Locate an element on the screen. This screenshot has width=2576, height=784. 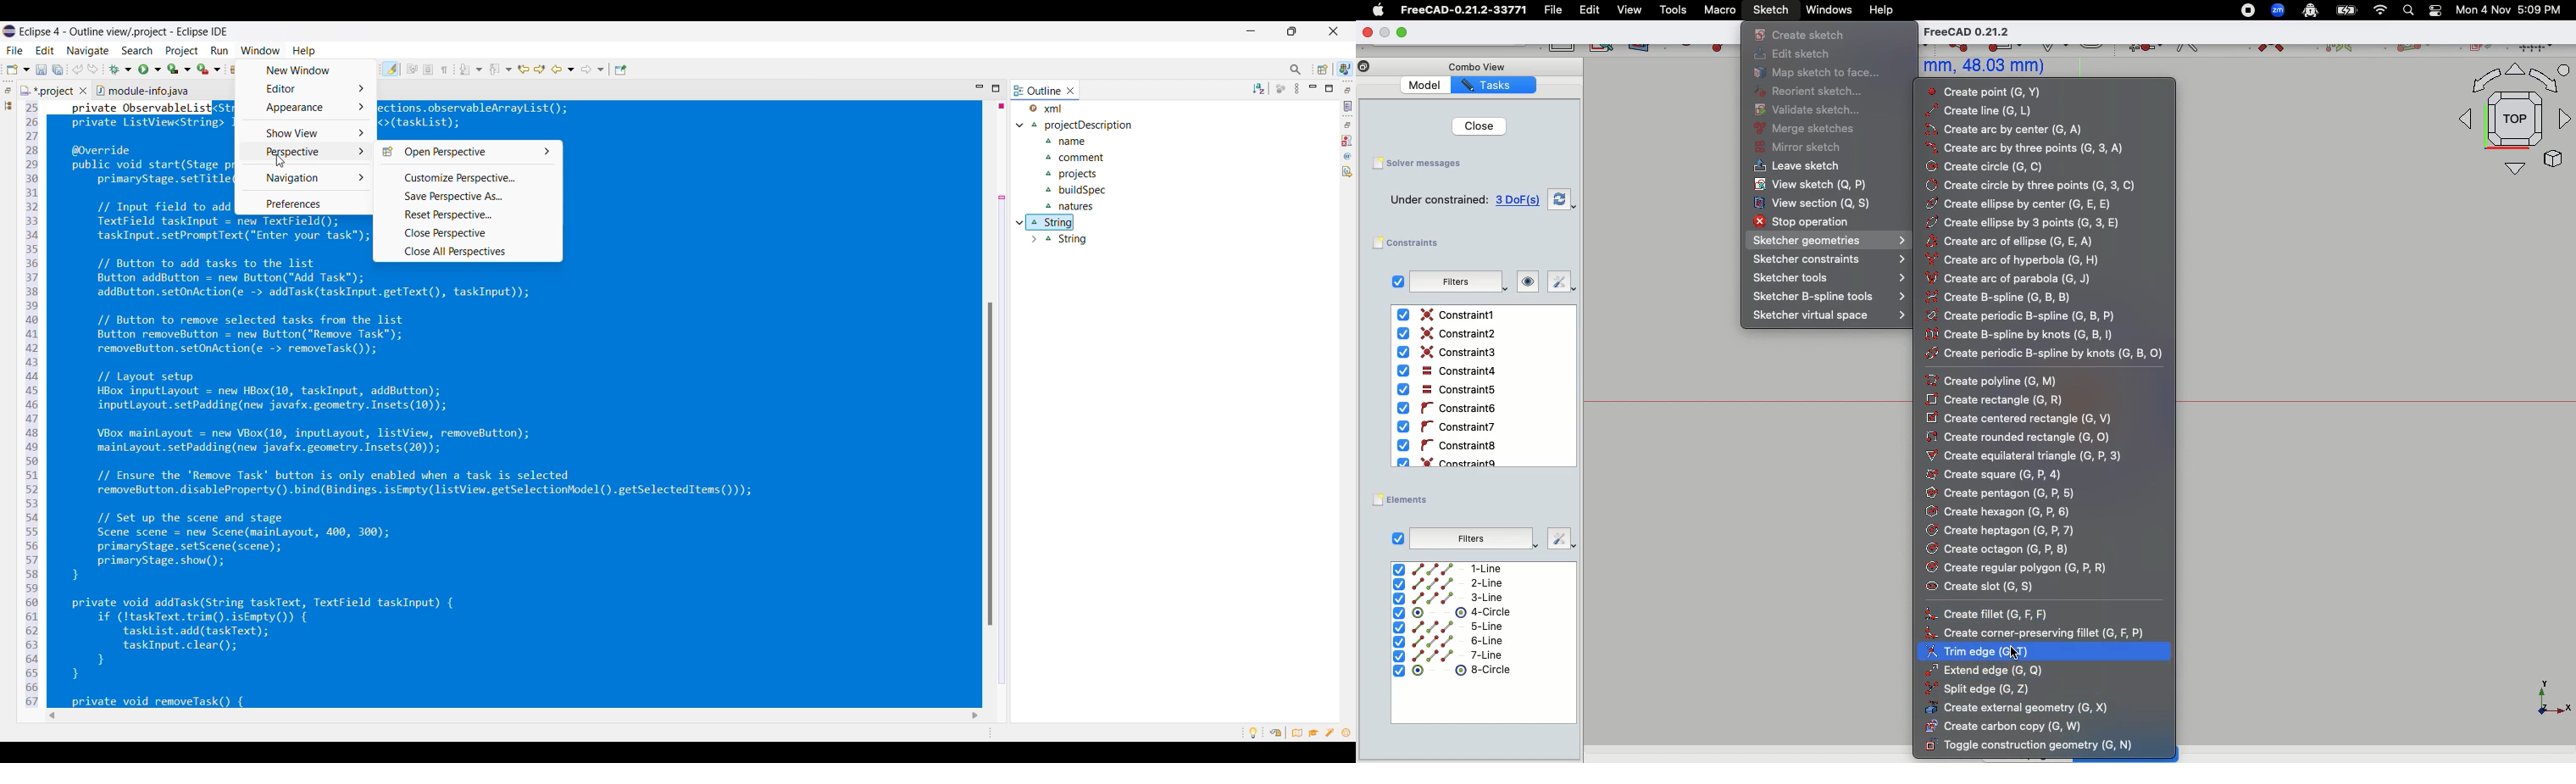
Contraint3 is located at coordinates (1450, 353).